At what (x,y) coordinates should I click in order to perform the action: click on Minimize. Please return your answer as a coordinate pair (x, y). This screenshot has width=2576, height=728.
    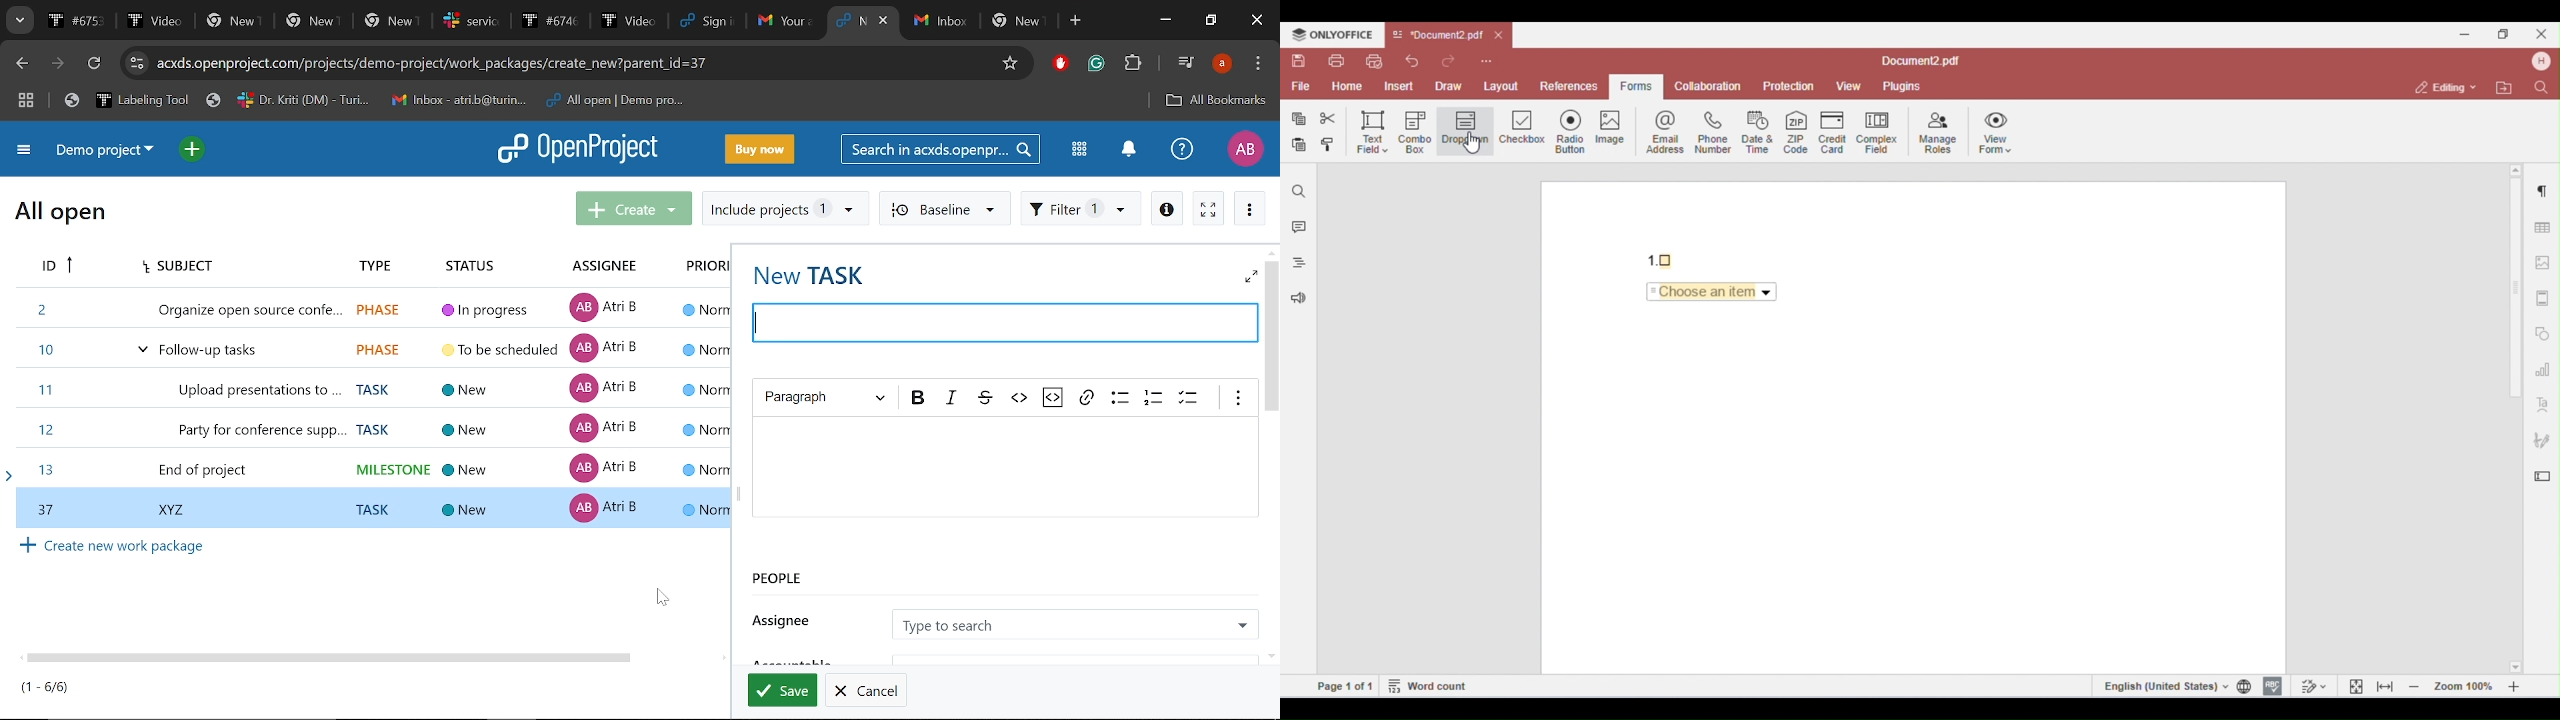
    Looking at the image, I should click on (1168, 20).